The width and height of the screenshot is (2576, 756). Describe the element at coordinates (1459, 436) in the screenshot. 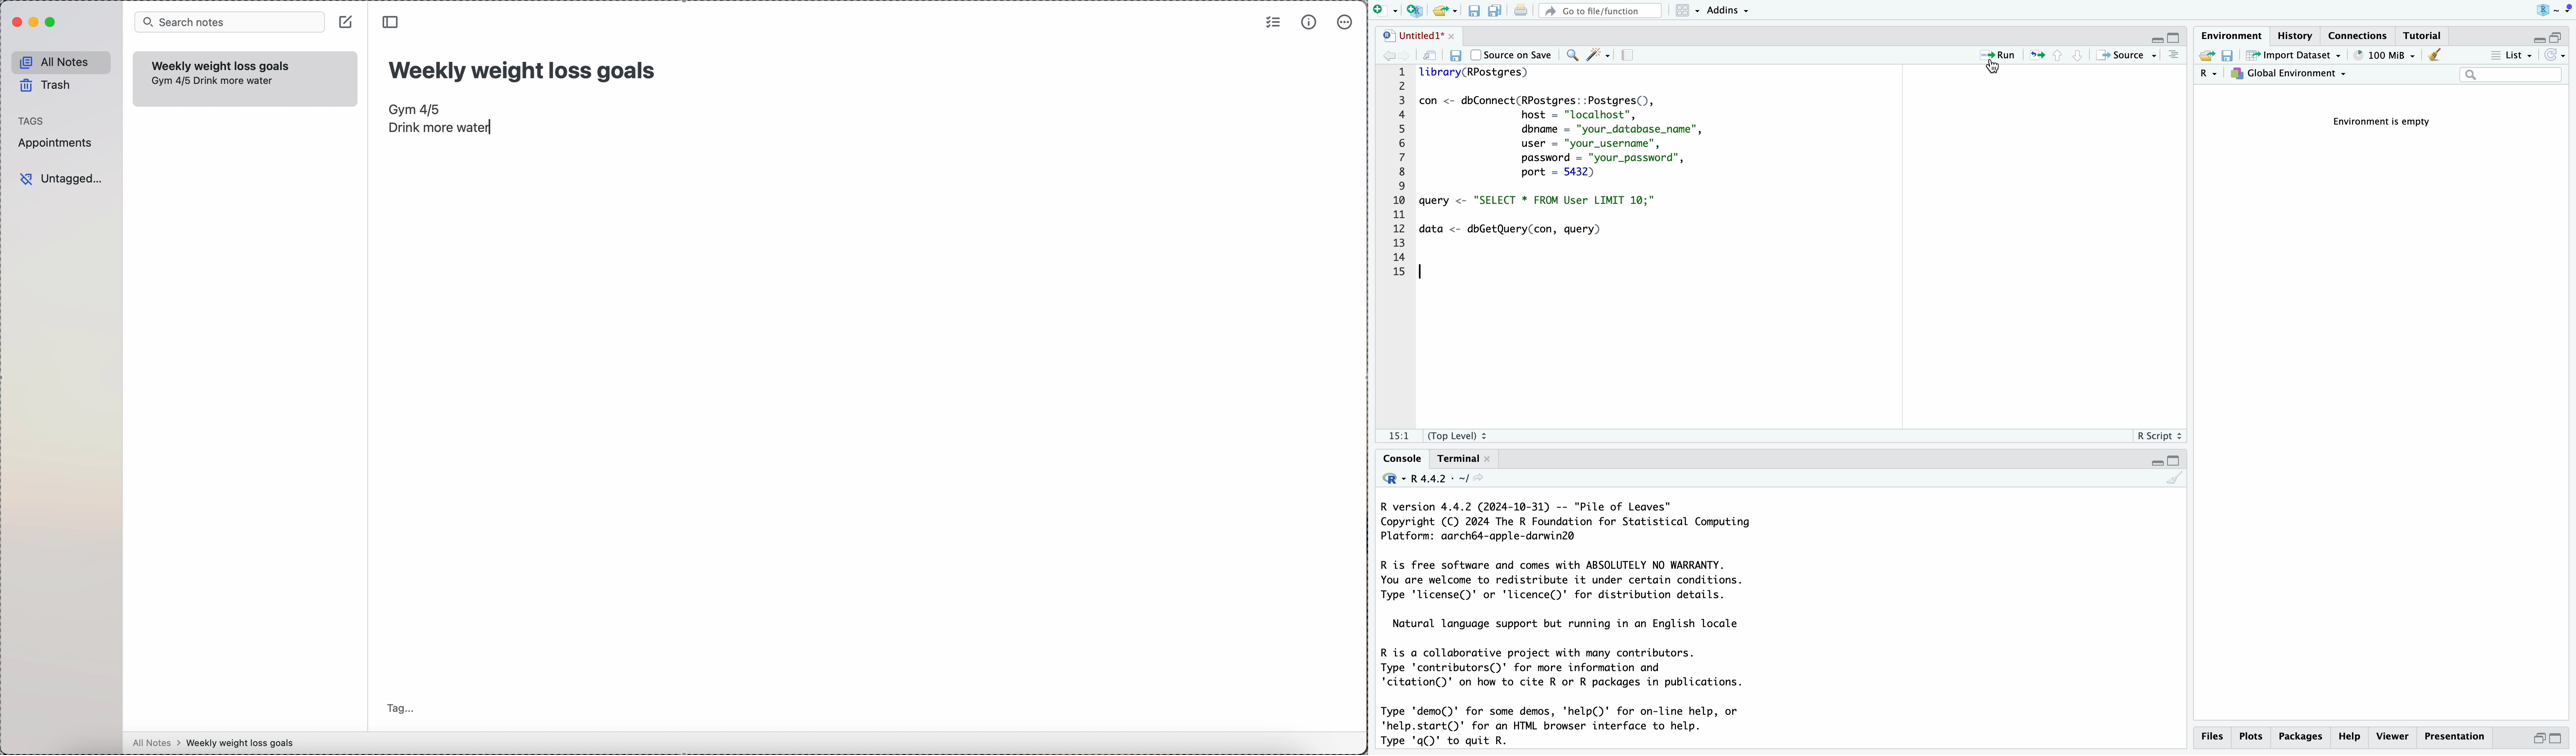

I see `(Top Level)` at that location.